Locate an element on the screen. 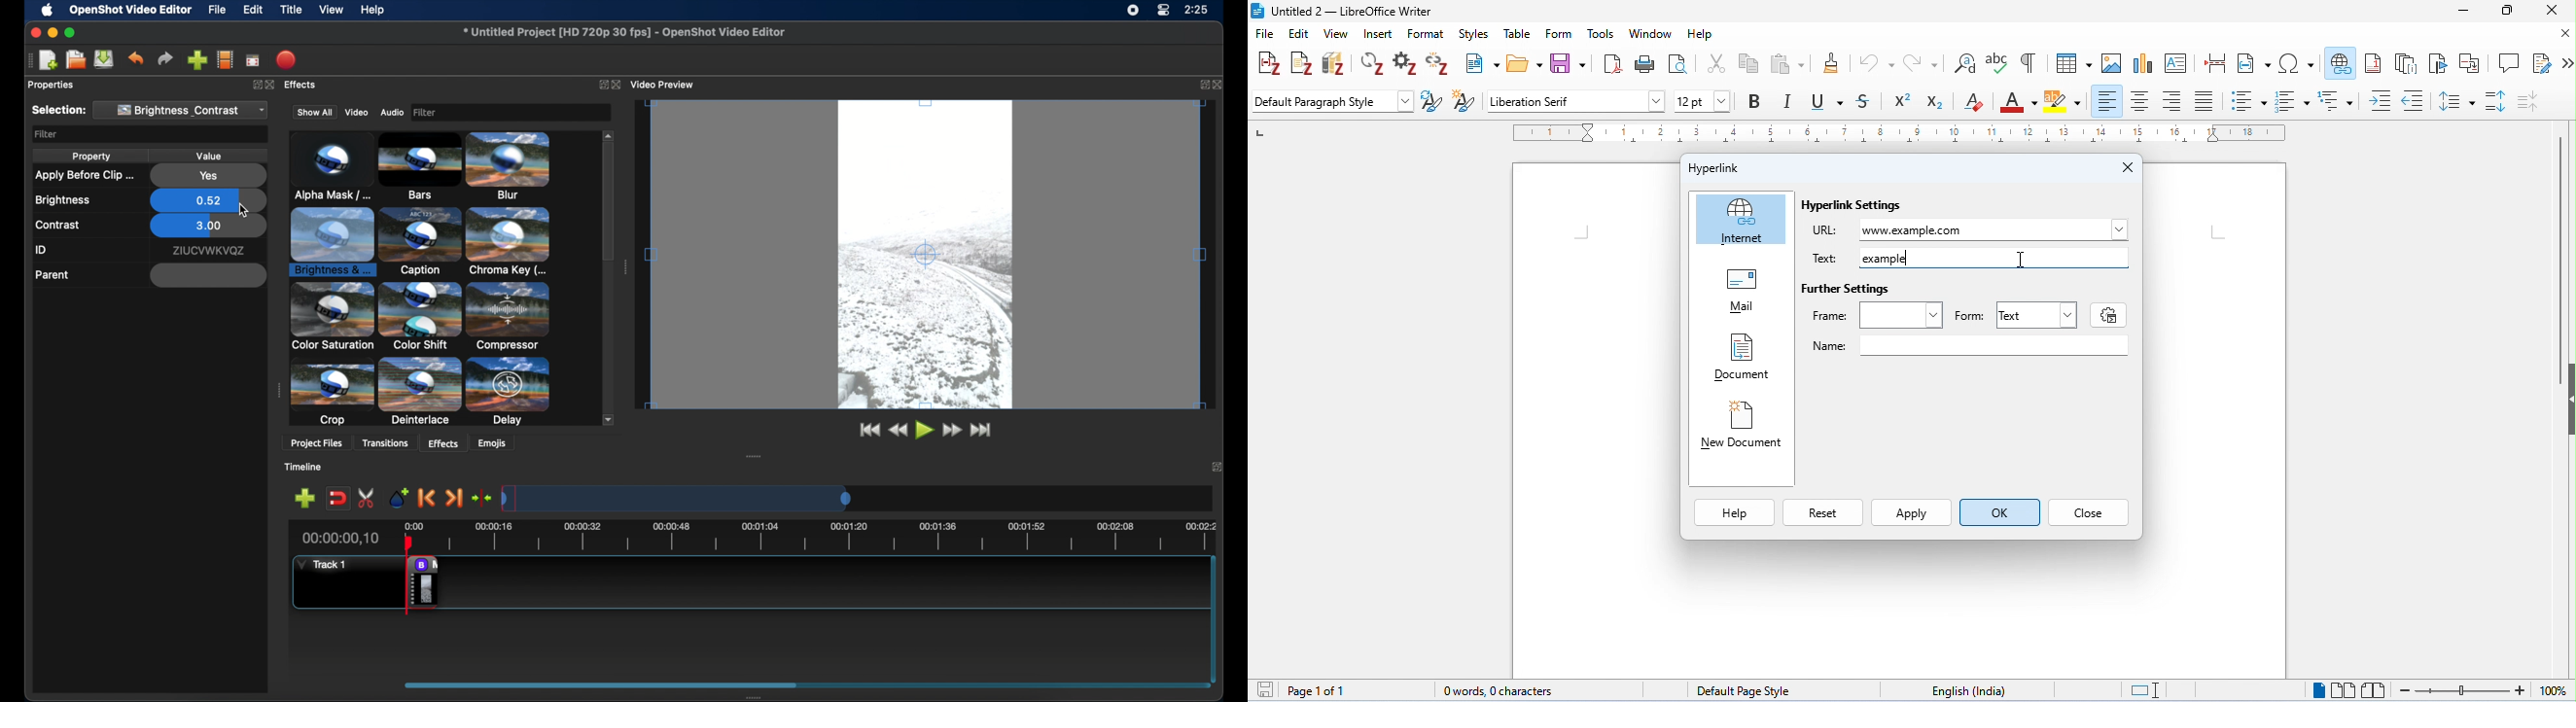 The image size is (2576, 728). Frame is located at coordinates (1828, 311).